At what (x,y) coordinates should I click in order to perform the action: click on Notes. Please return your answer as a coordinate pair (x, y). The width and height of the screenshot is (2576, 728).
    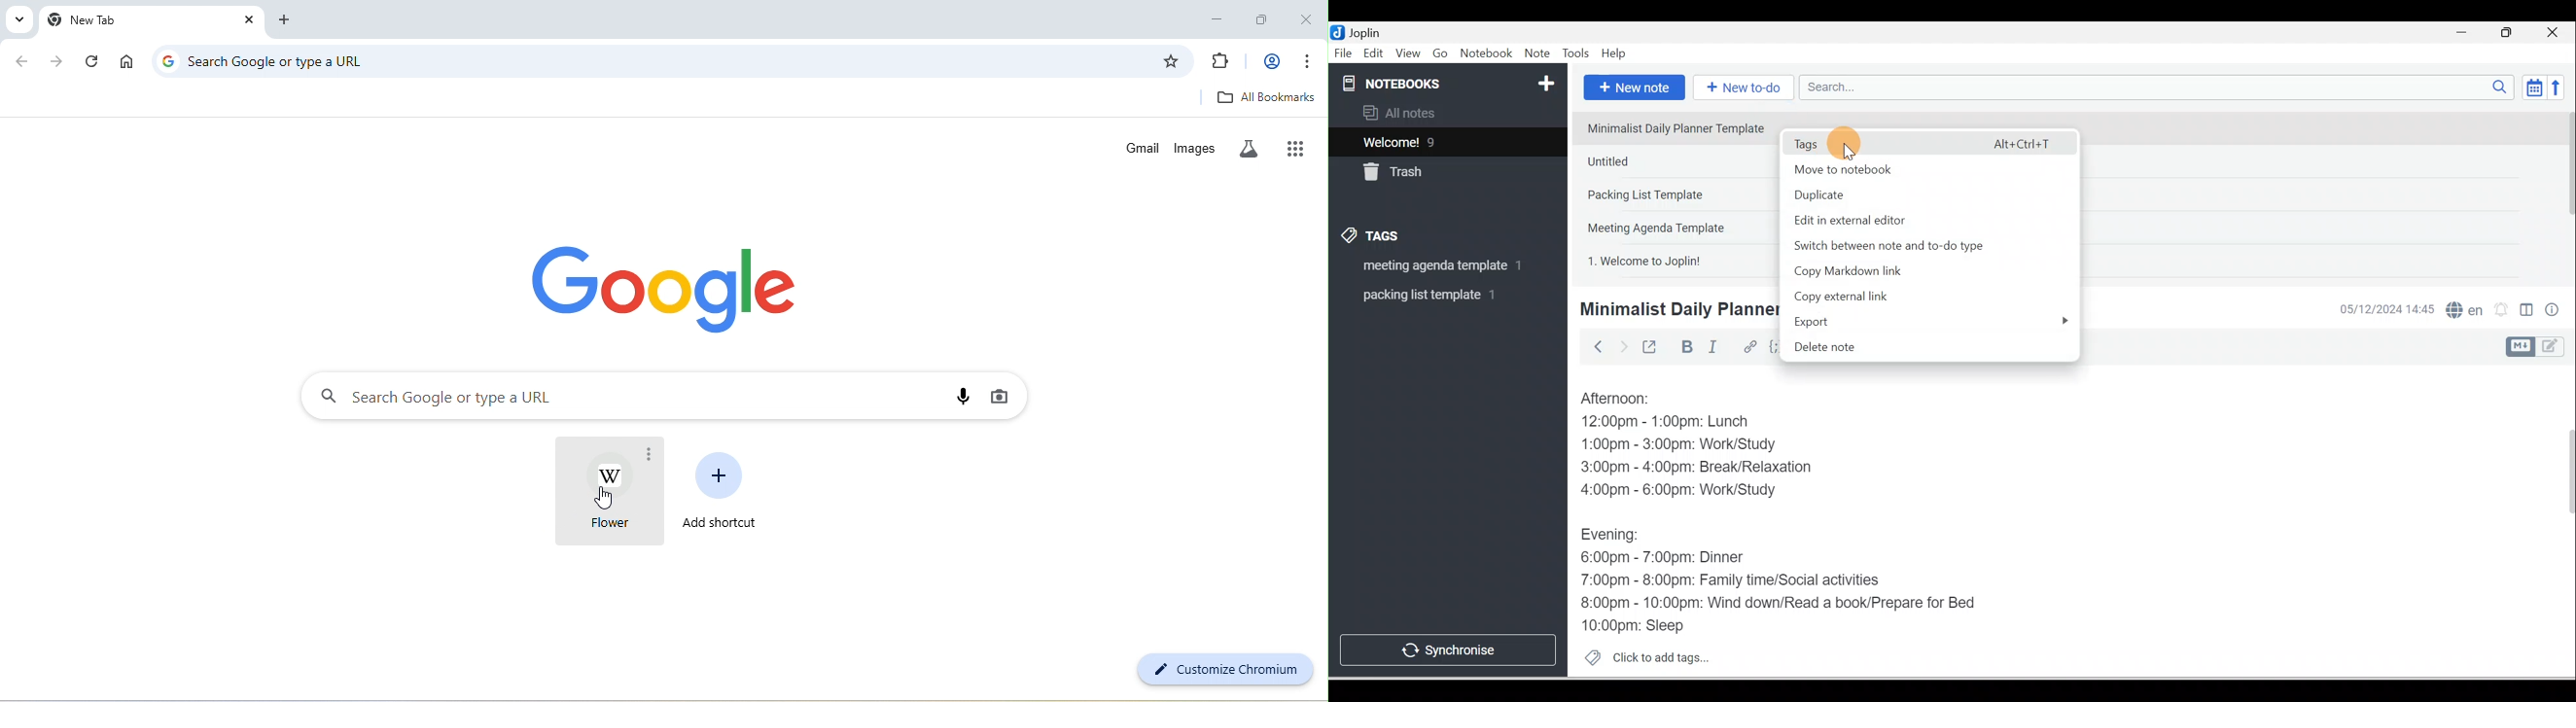
    Looking at the image, I should click on (1438, 139).